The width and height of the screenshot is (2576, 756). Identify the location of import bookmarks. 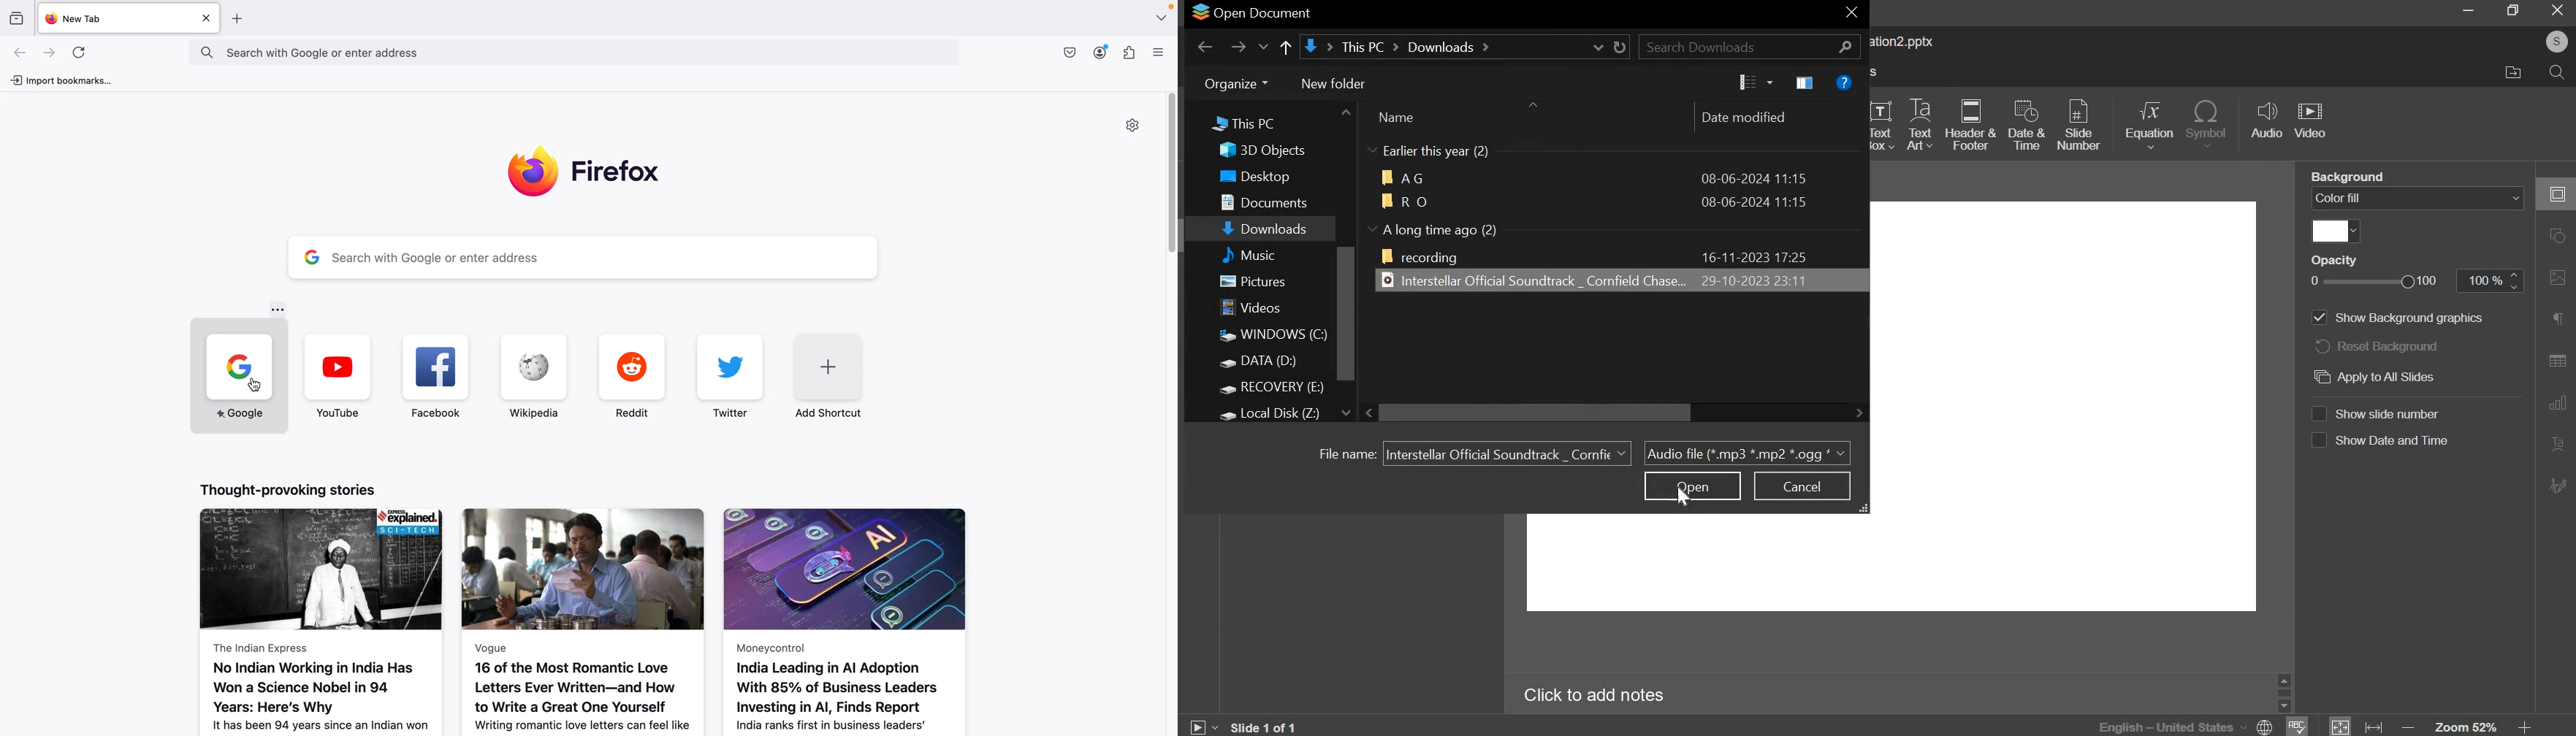
(70, 80).